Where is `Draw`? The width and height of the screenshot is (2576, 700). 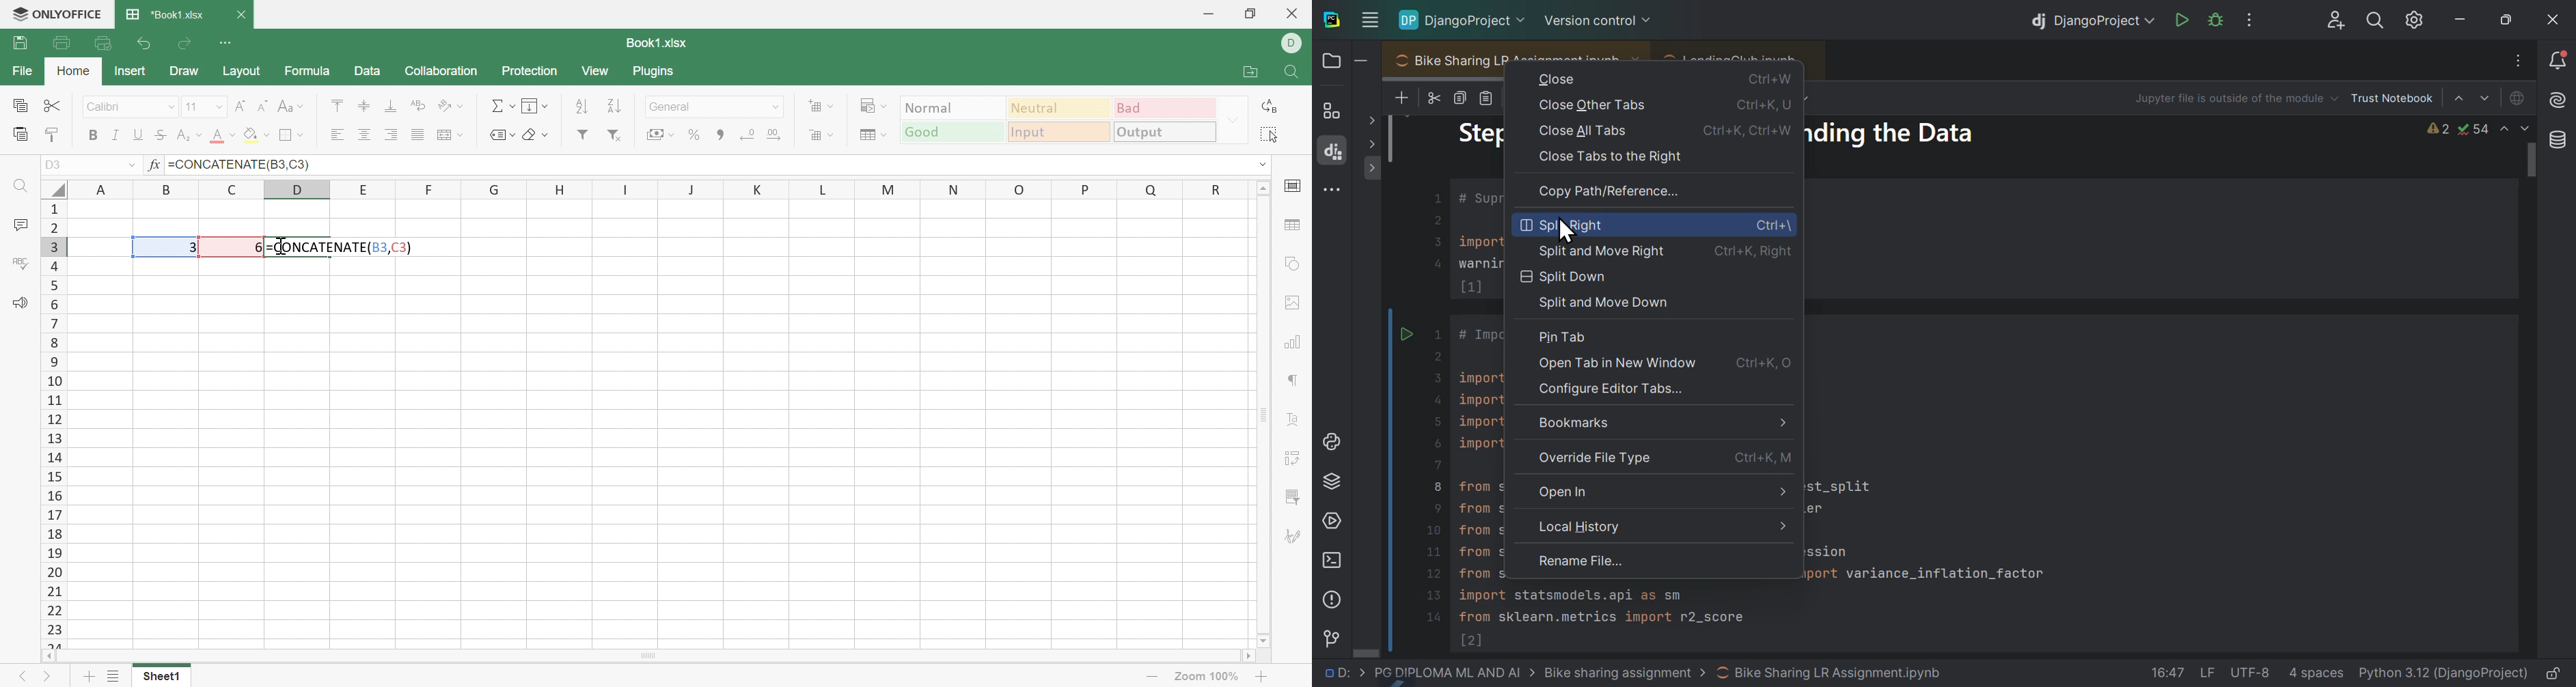 Draw is located at coordinates (184, 70).